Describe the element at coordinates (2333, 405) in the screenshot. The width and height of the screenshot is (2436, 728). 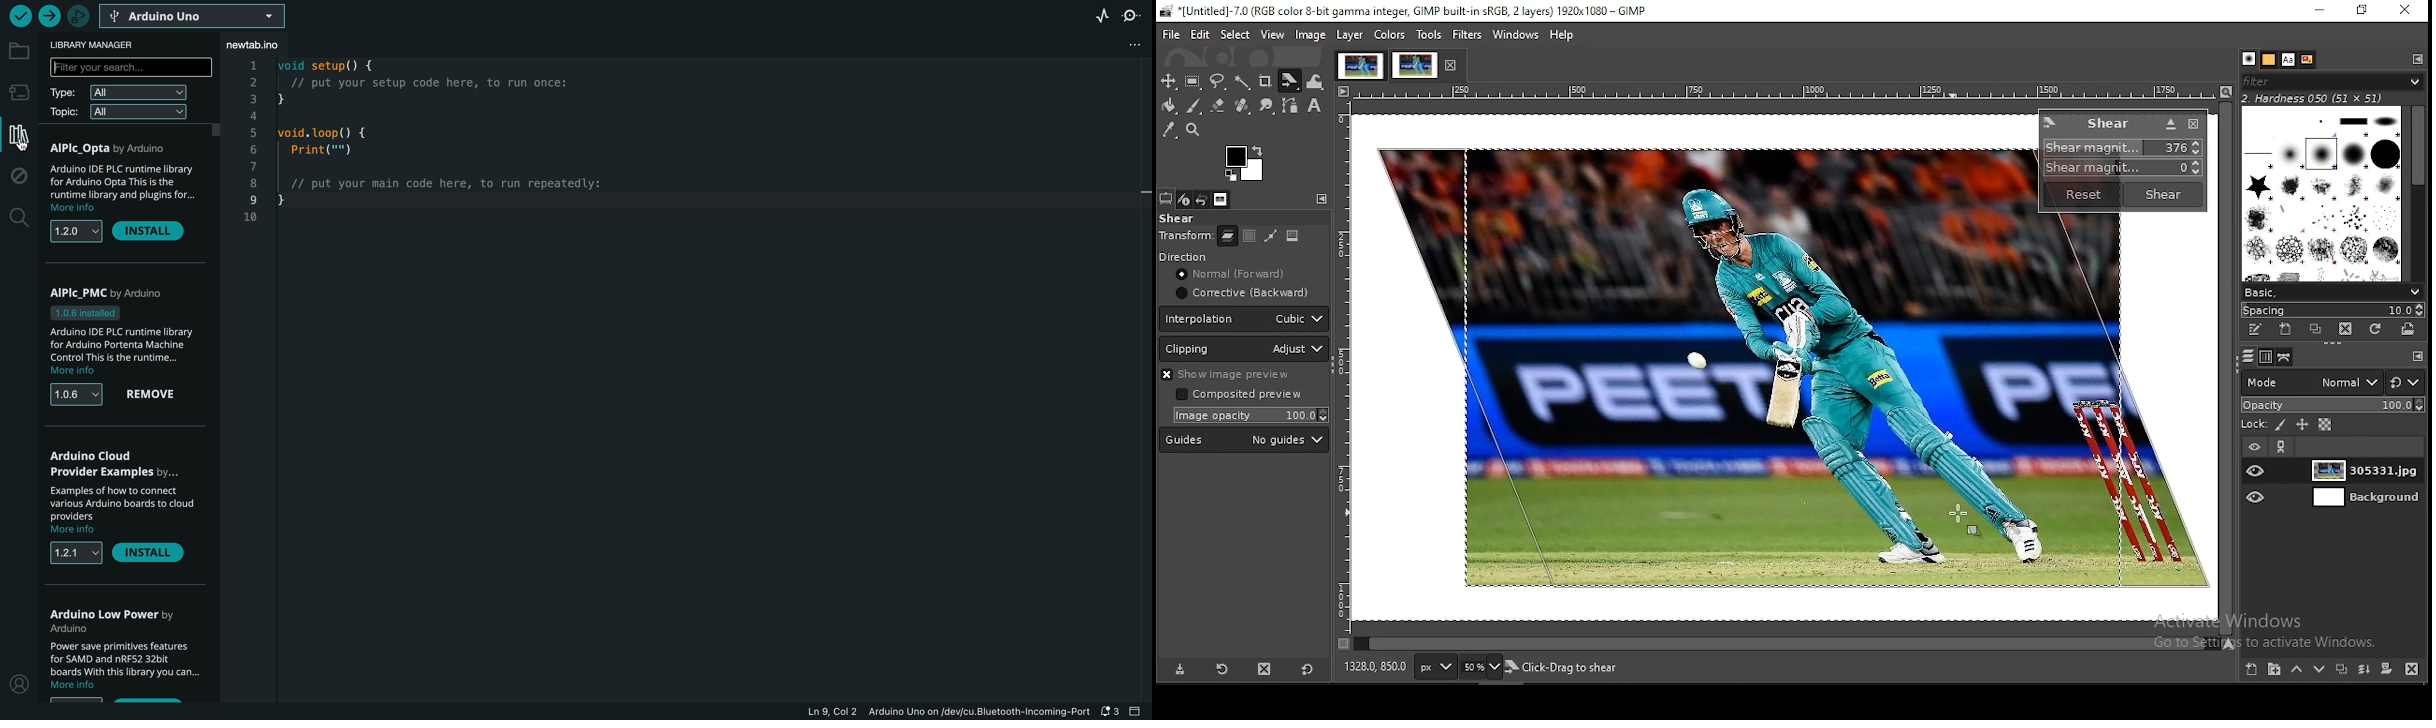
I see `opacity` at that location.